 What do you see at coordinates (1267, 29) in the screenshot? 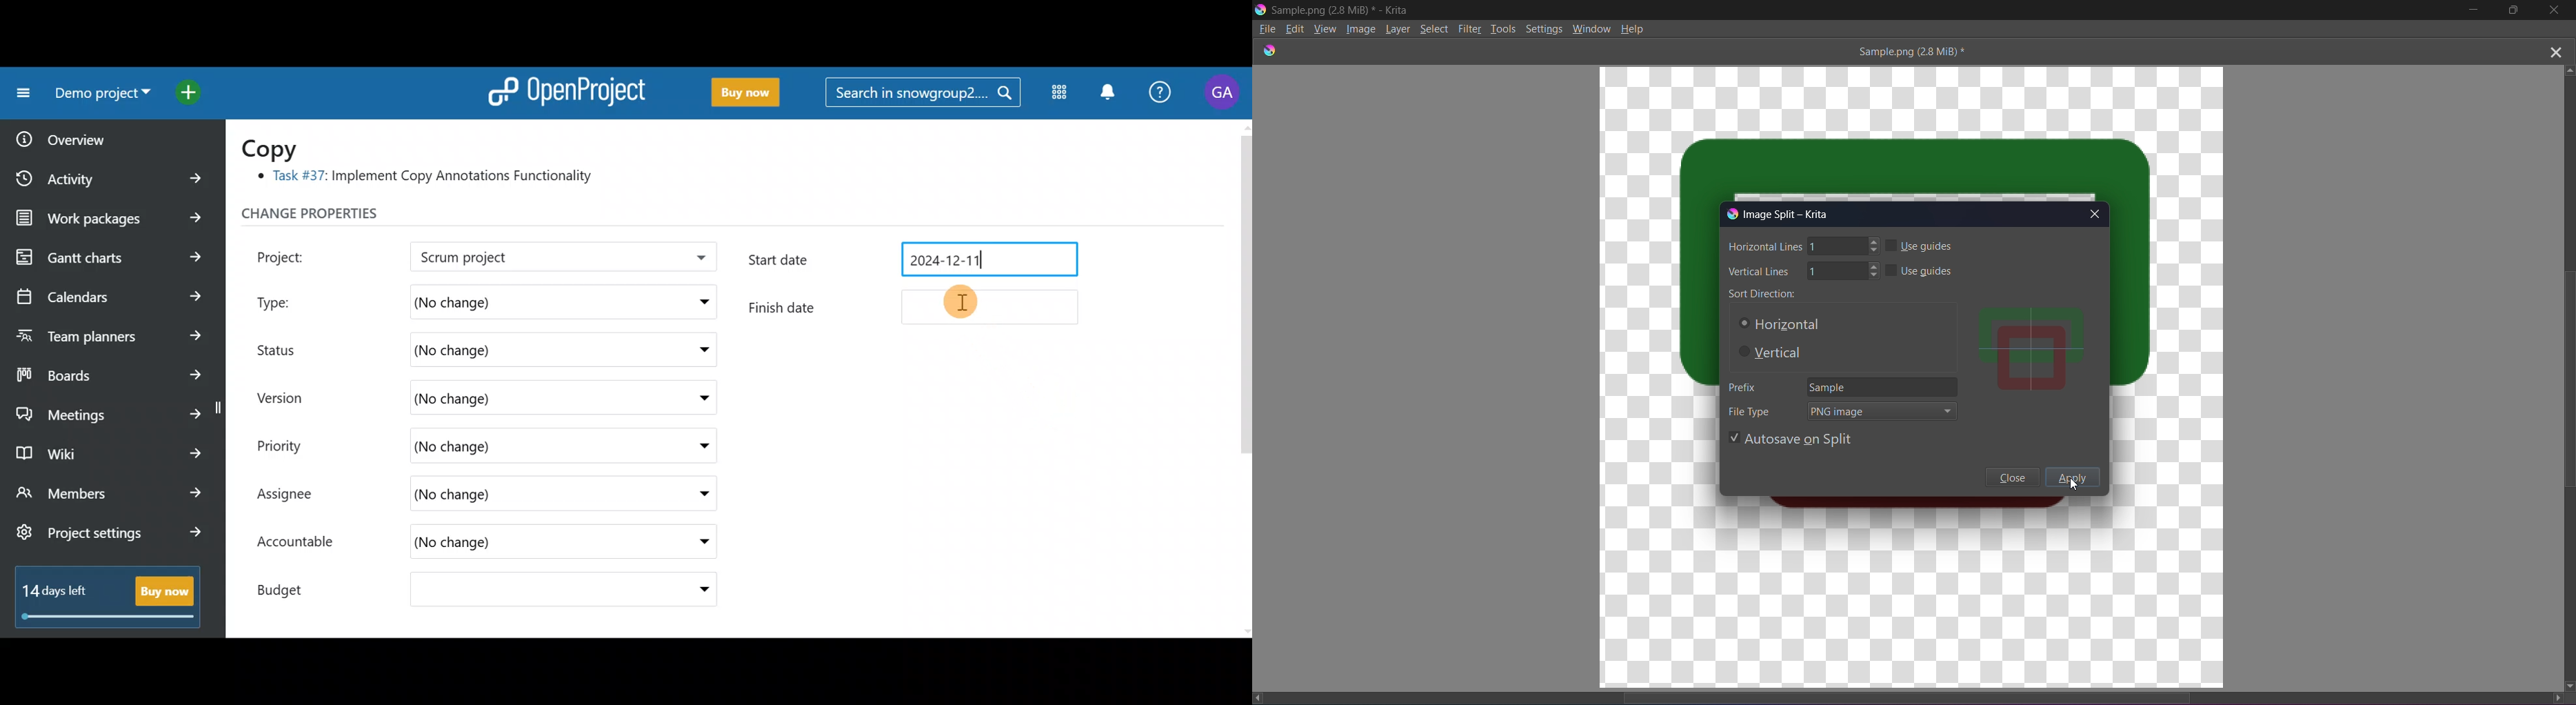
I see `File` at bounding box center [1267, 29].